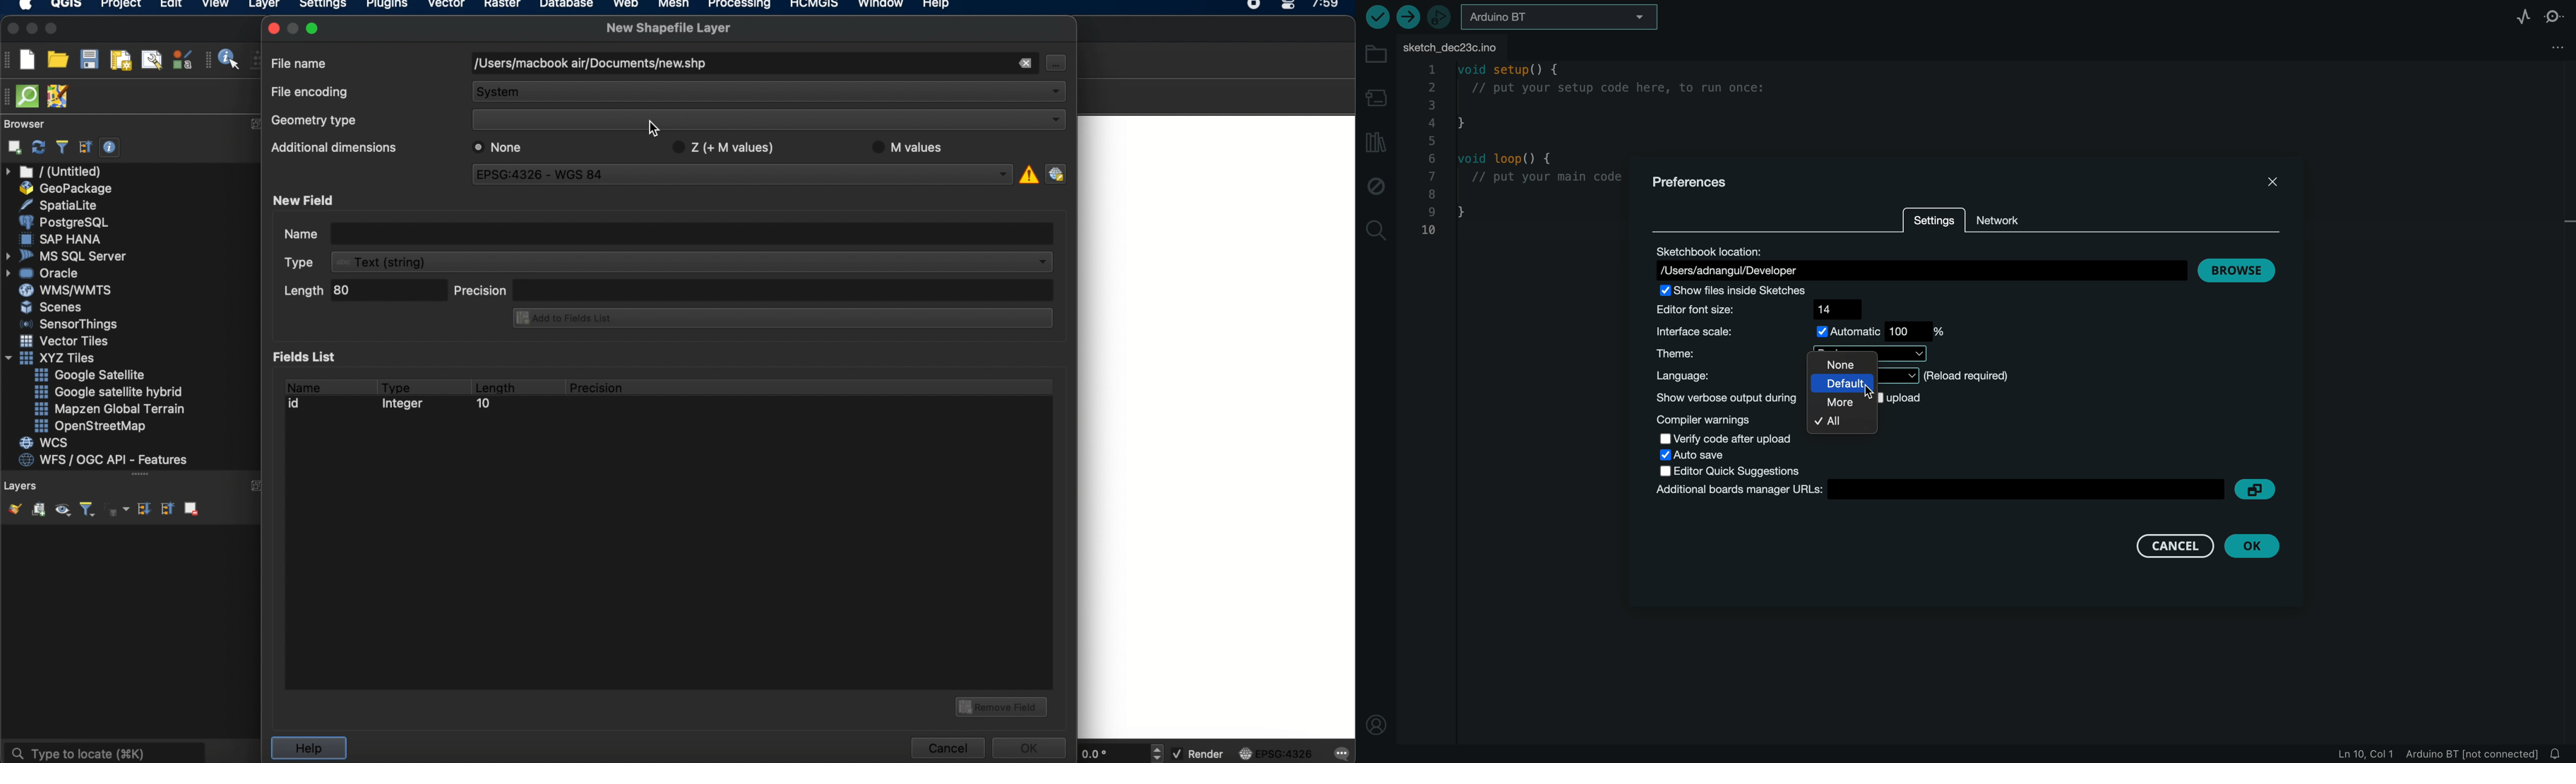 This screenshot has width=2576, height=784. Describe the element at coordinates (183, 59) in the screenshot. I see `style manager` at that location.